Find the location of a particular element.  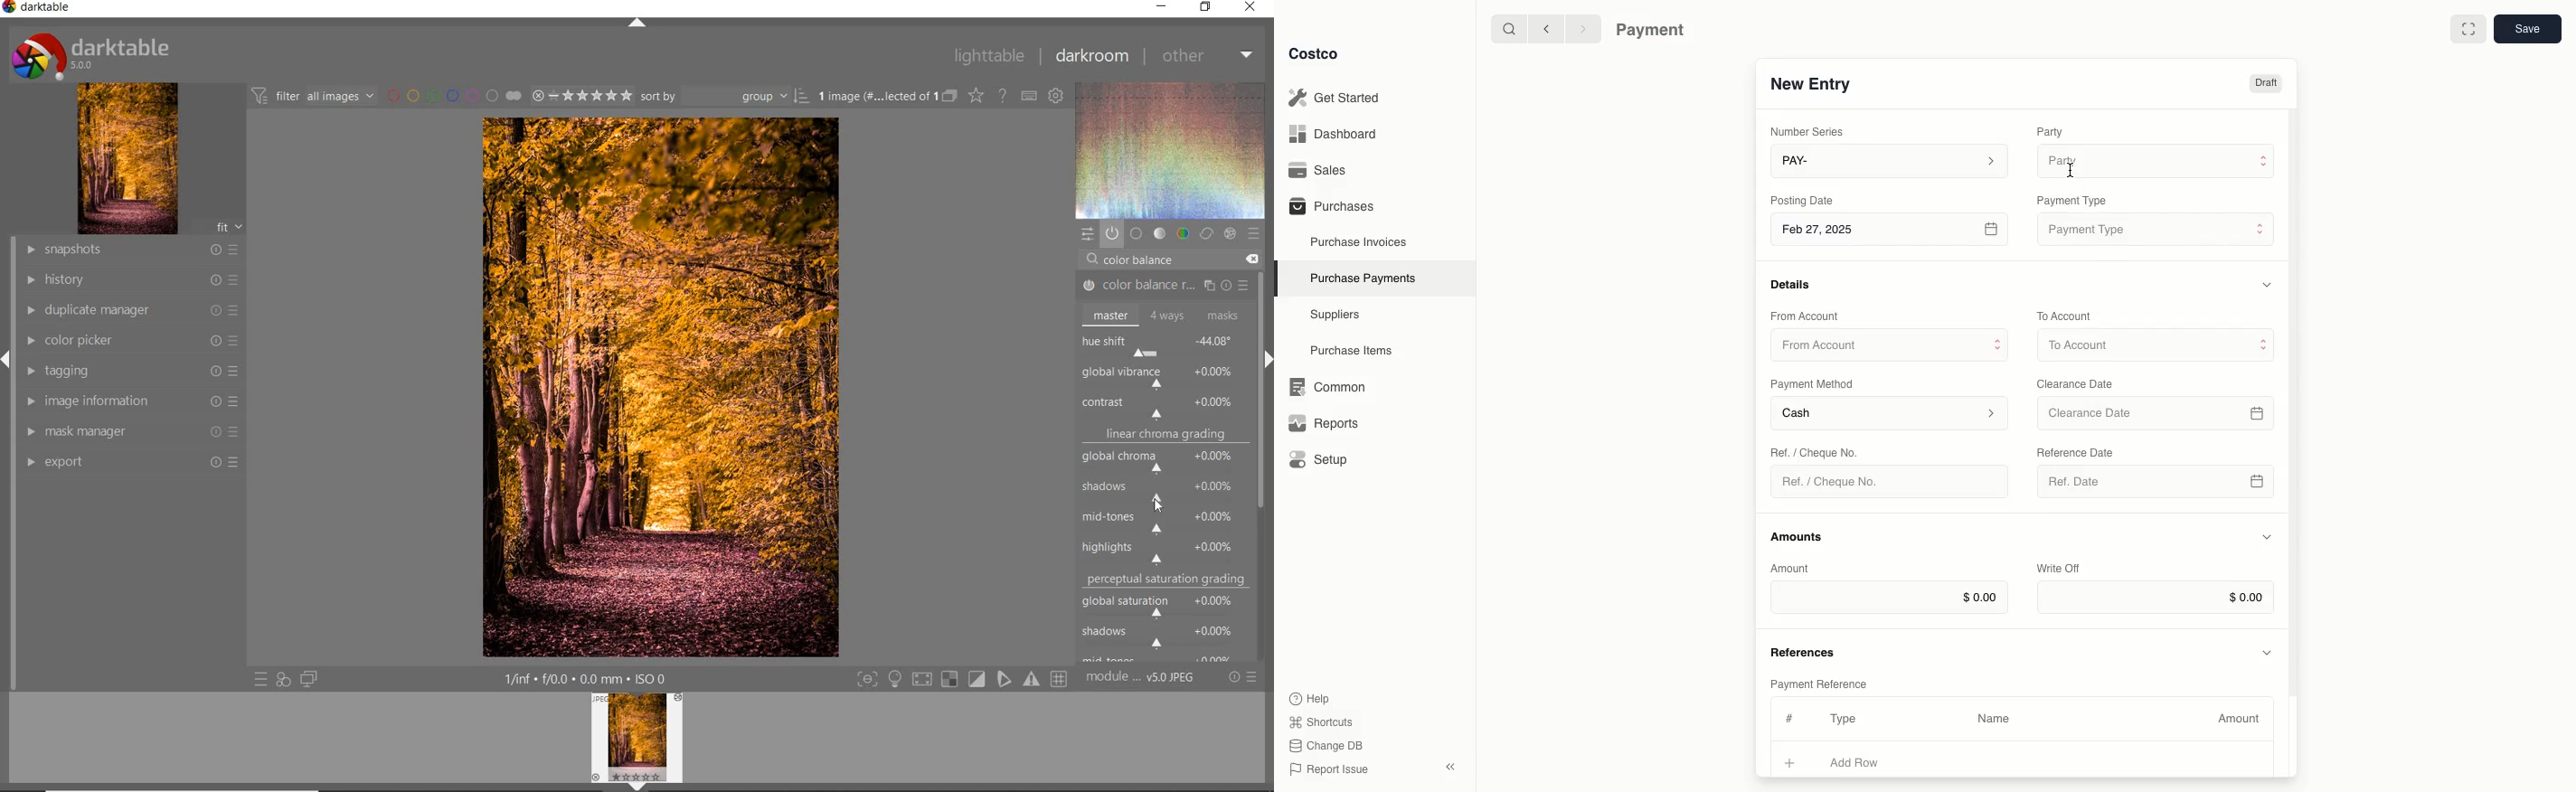

shadows is located at coordinates (1165, 635).